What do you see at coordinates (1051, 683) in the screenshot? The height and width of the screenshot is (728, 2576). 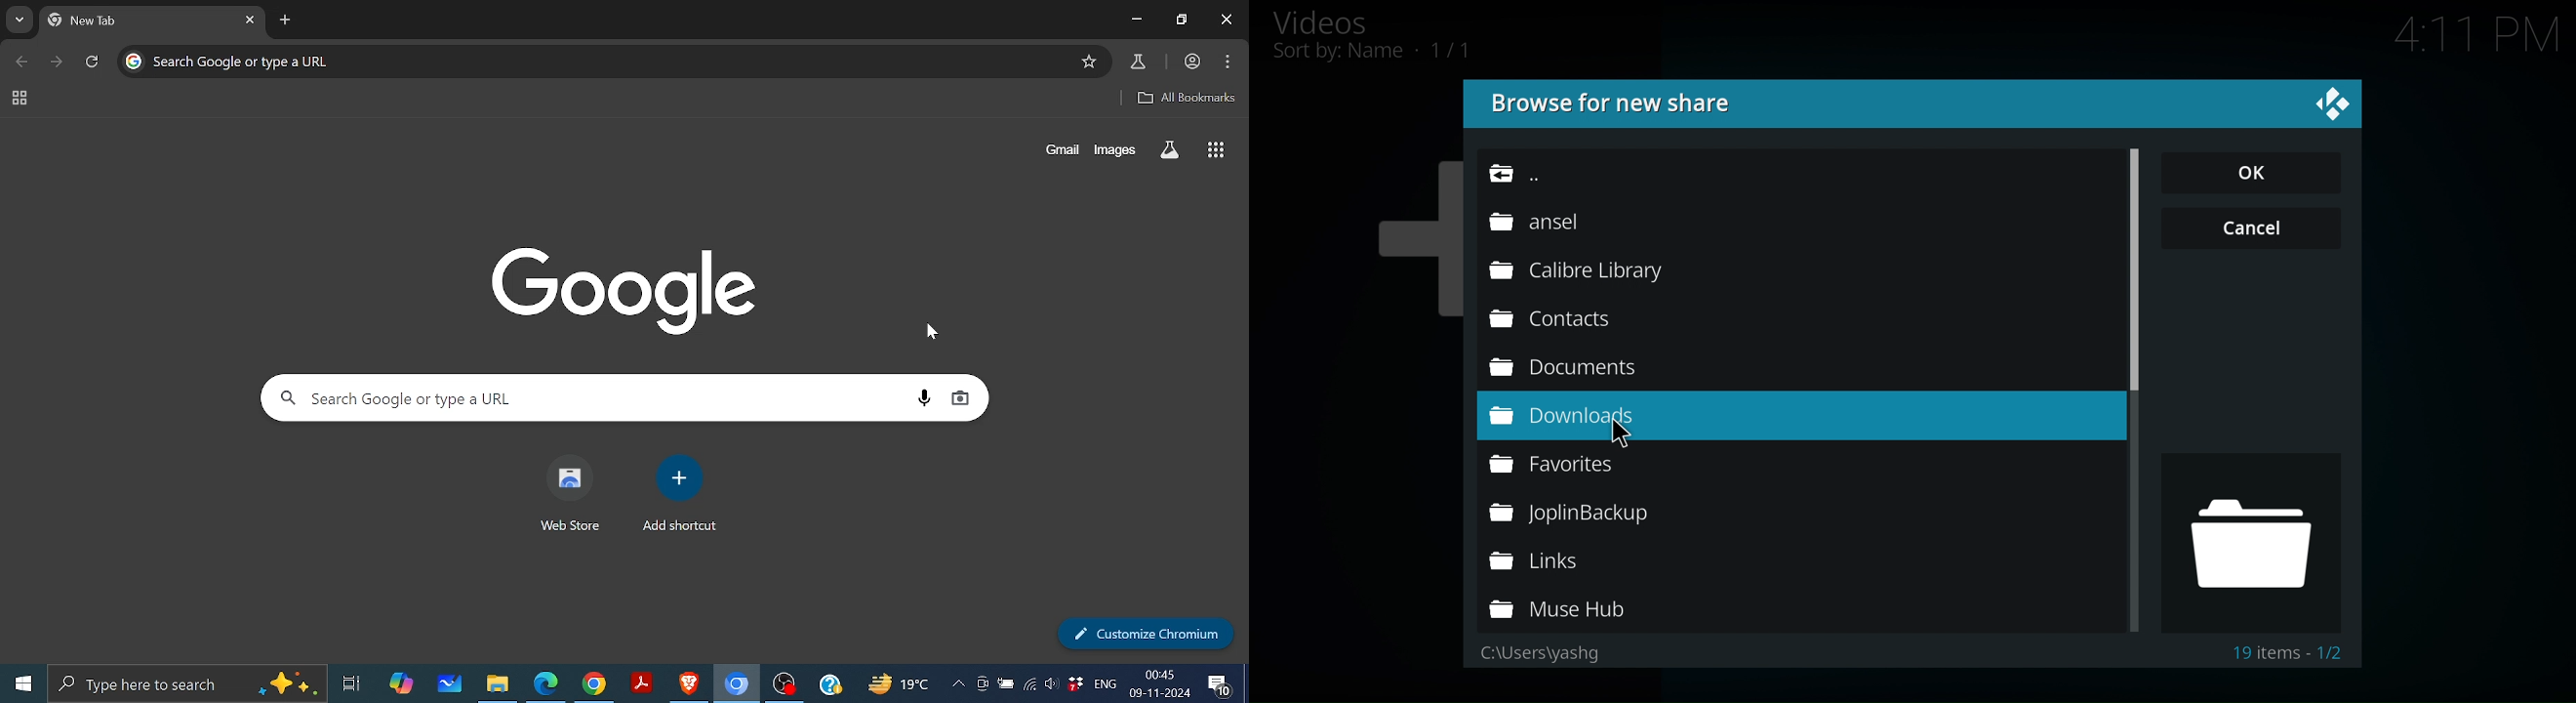 I see `Speaker/Headphones` at bounding box center [1051, 683].